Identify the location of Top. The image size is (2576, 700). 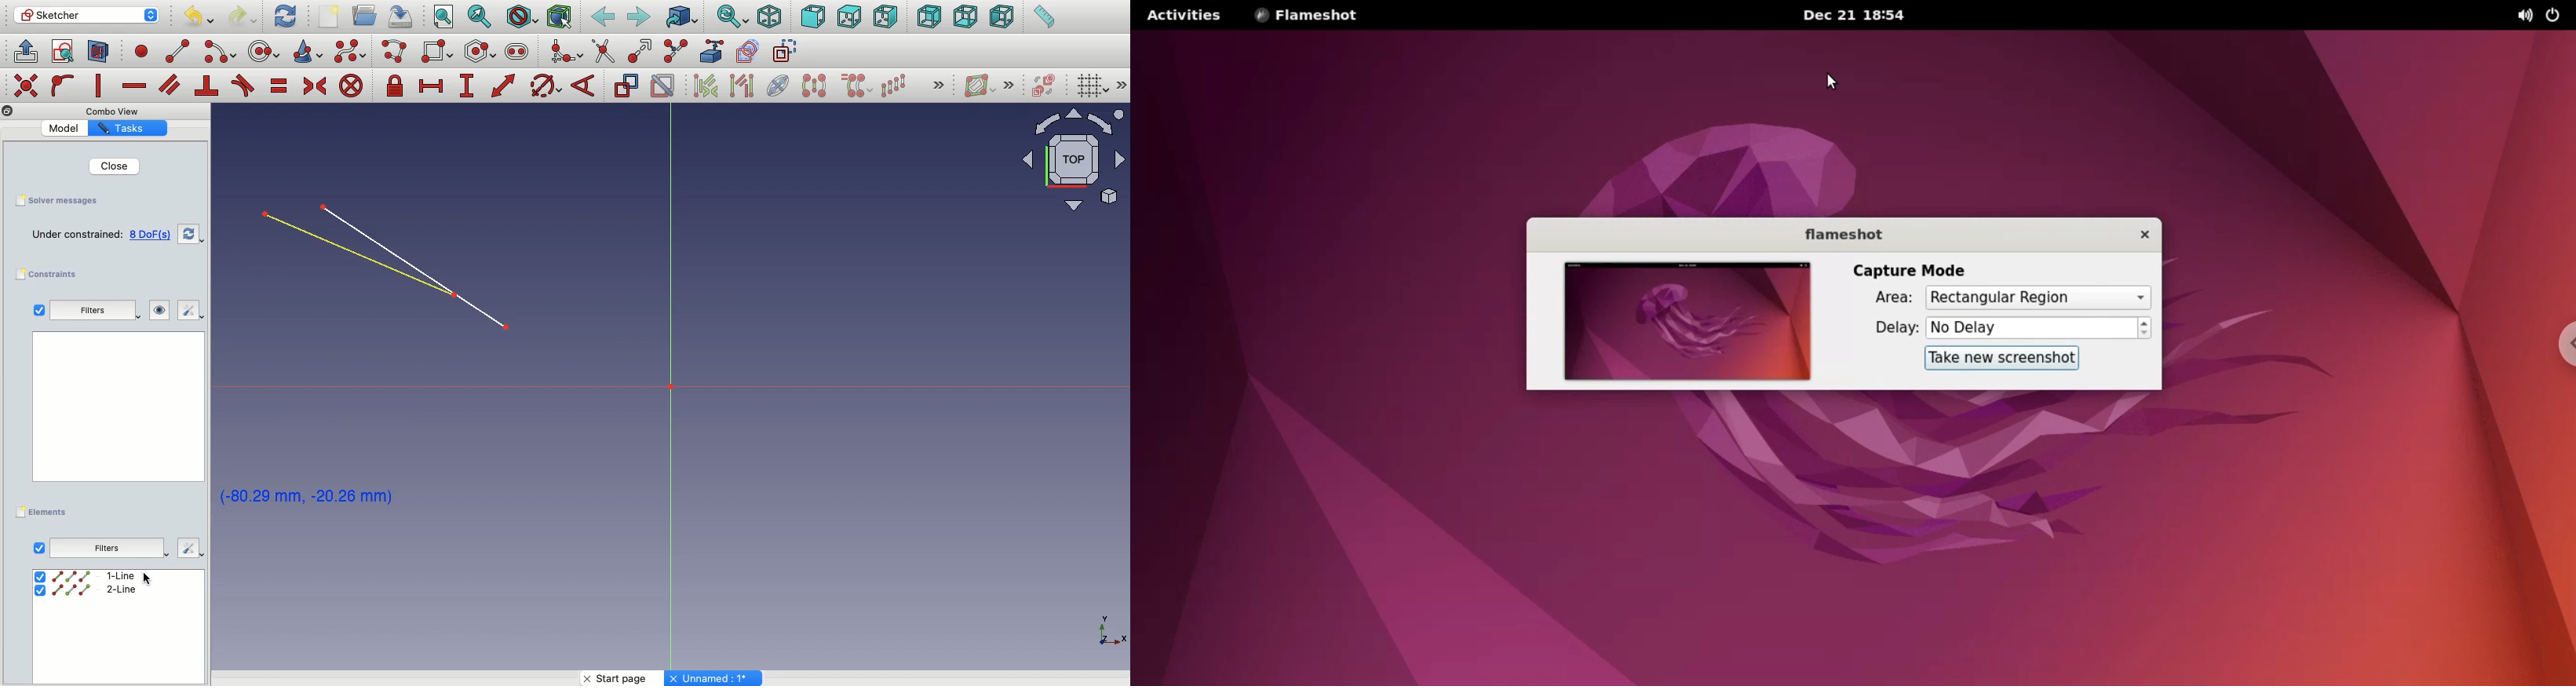
(848, 18).